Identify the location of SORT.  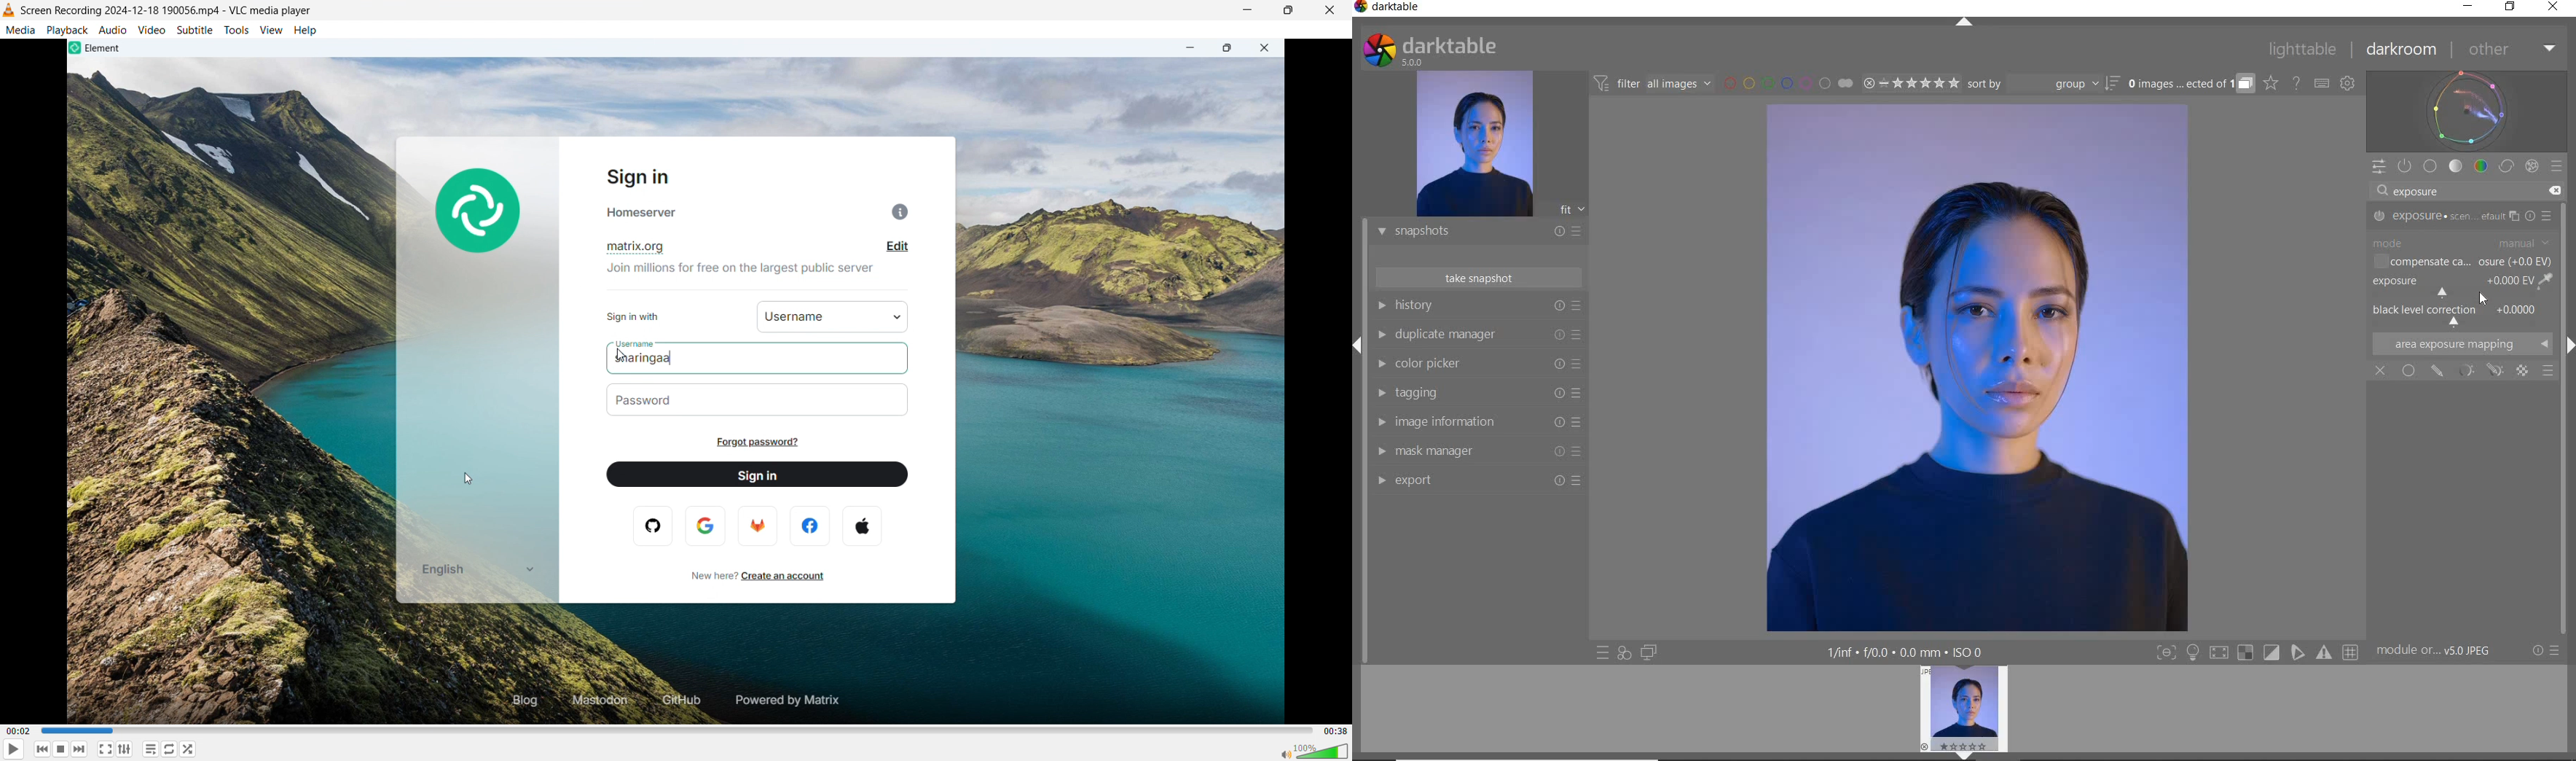
(2042, 83).